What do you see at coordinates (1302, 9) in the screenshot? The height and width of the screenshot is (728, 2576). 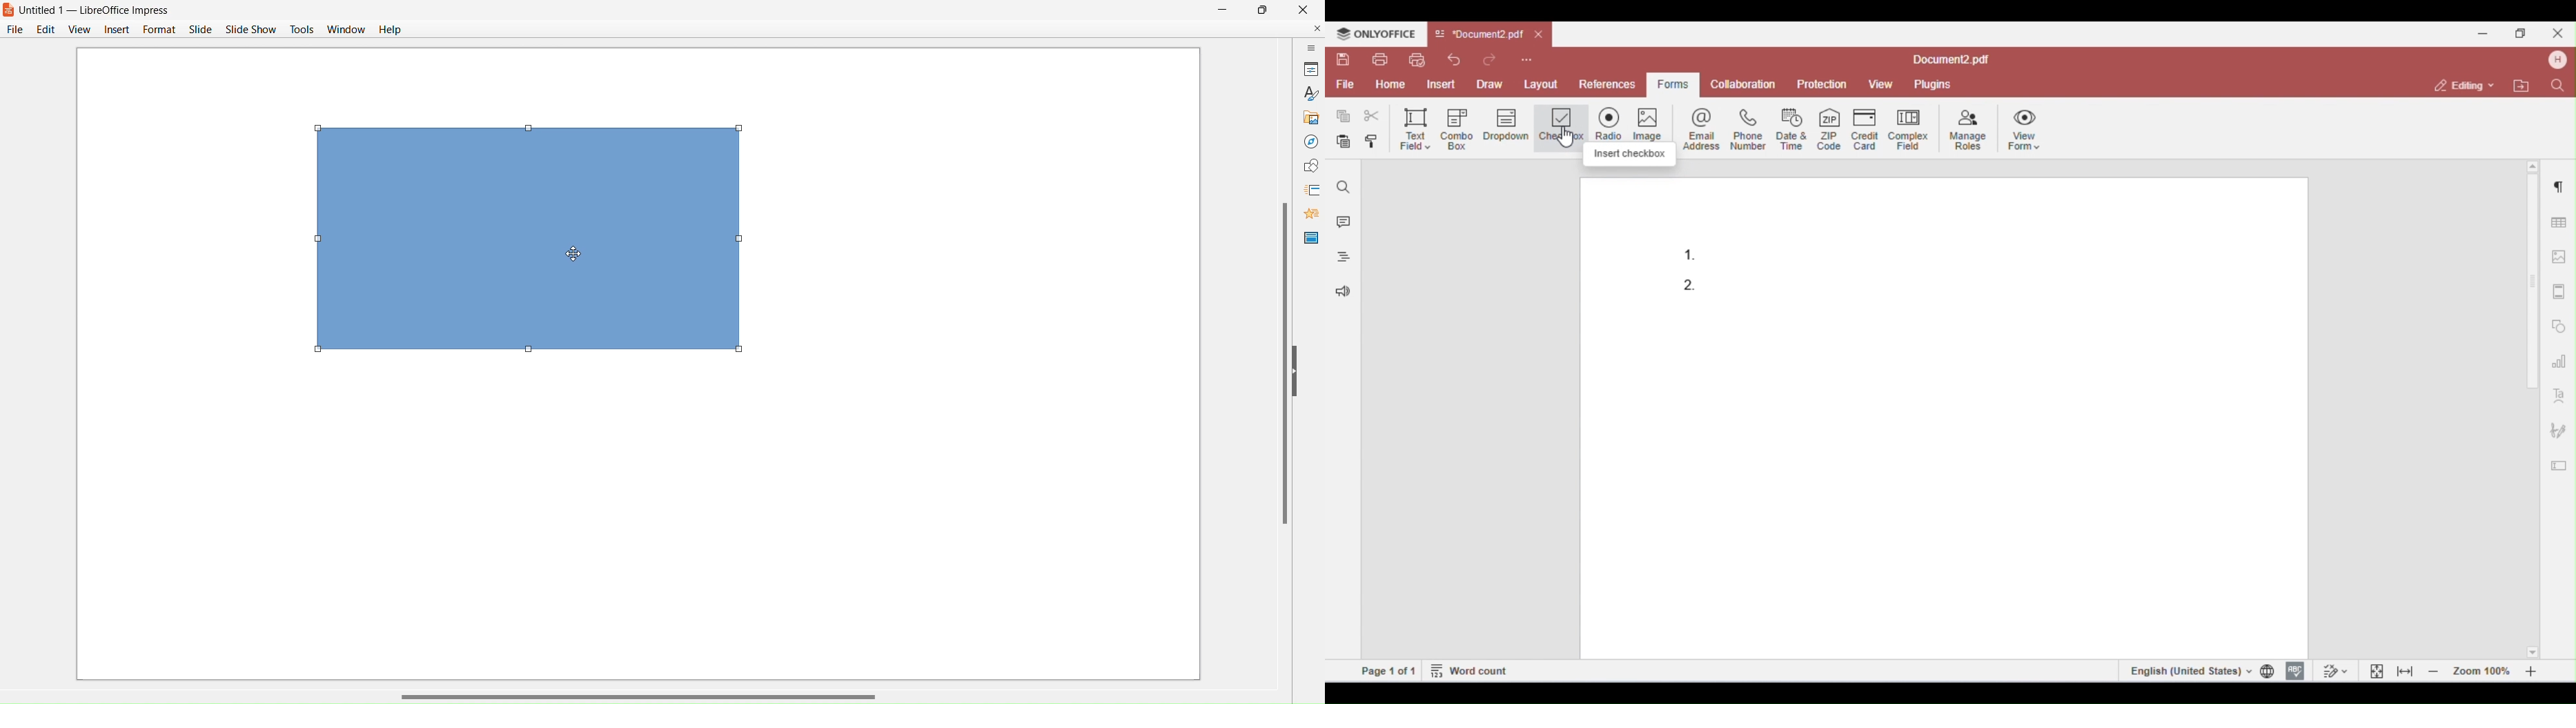 I see `Close` at bounding box center [1302, 9].